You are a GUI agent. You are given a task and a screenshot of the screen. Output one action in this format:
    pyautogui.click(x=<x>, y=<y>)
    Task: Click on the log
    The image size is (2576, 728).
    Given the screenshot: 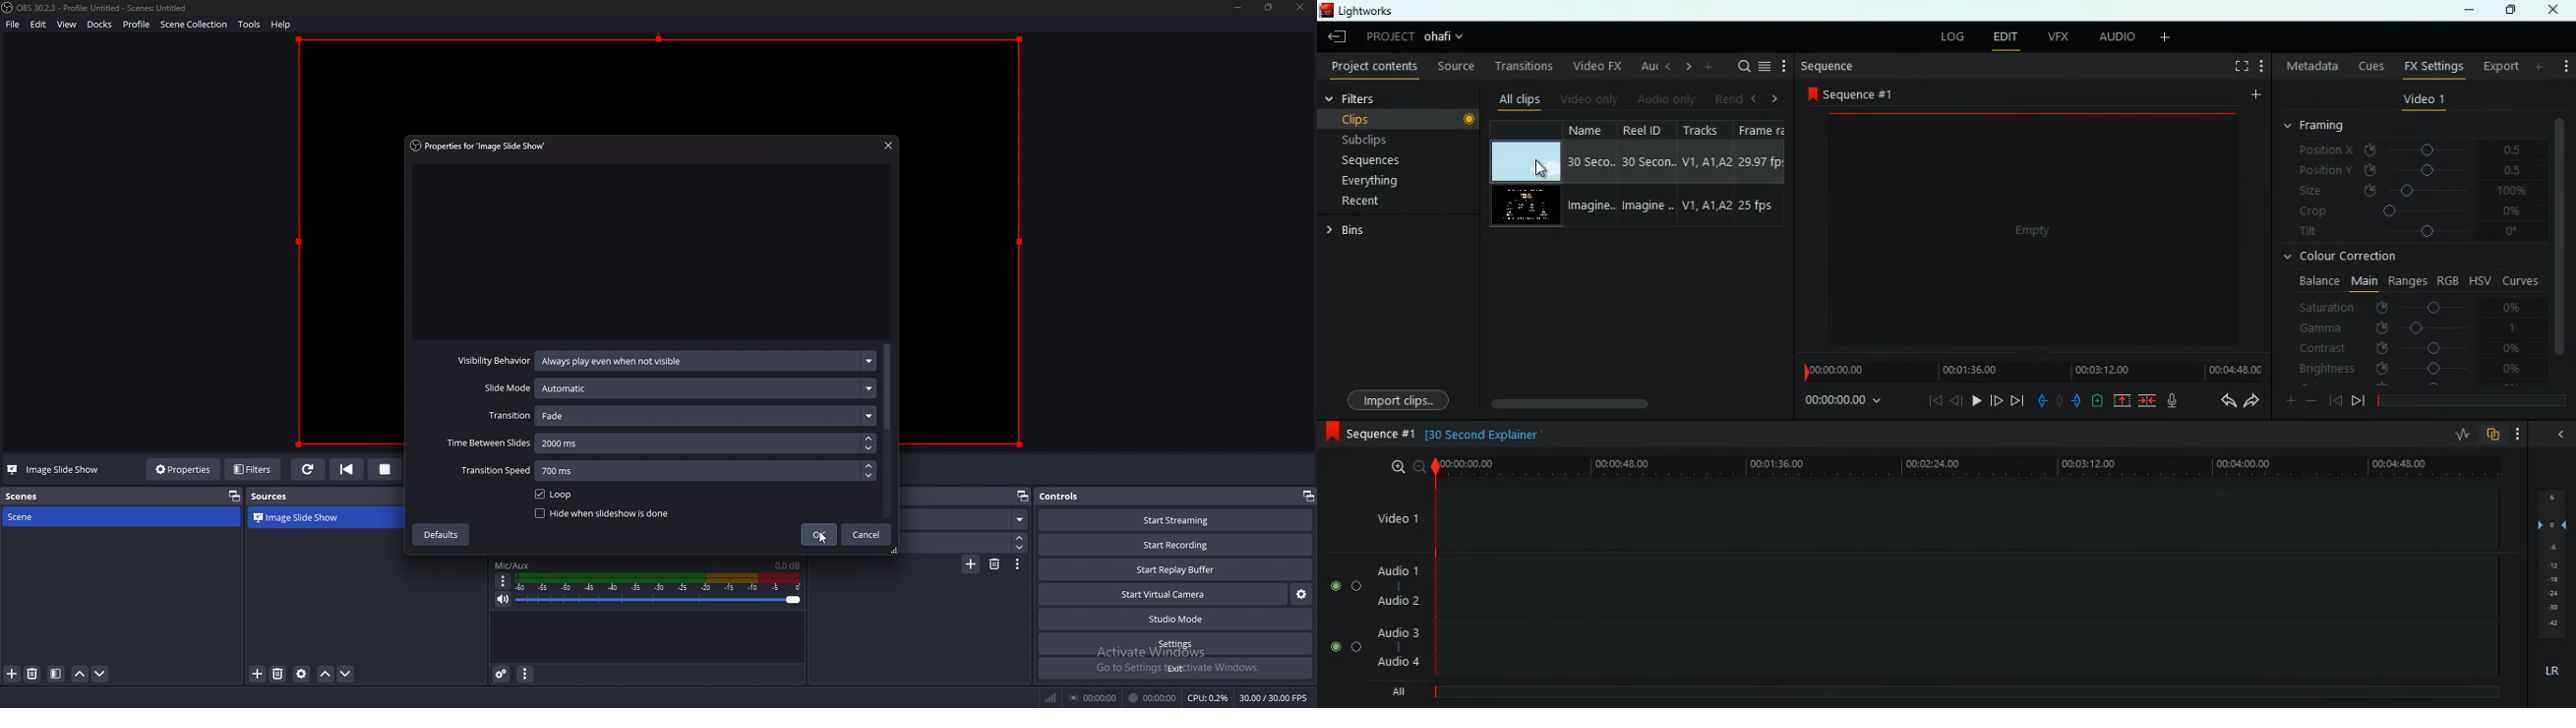 What is the action you would take?
    pyautogui.click(x=1956, y=36)
    